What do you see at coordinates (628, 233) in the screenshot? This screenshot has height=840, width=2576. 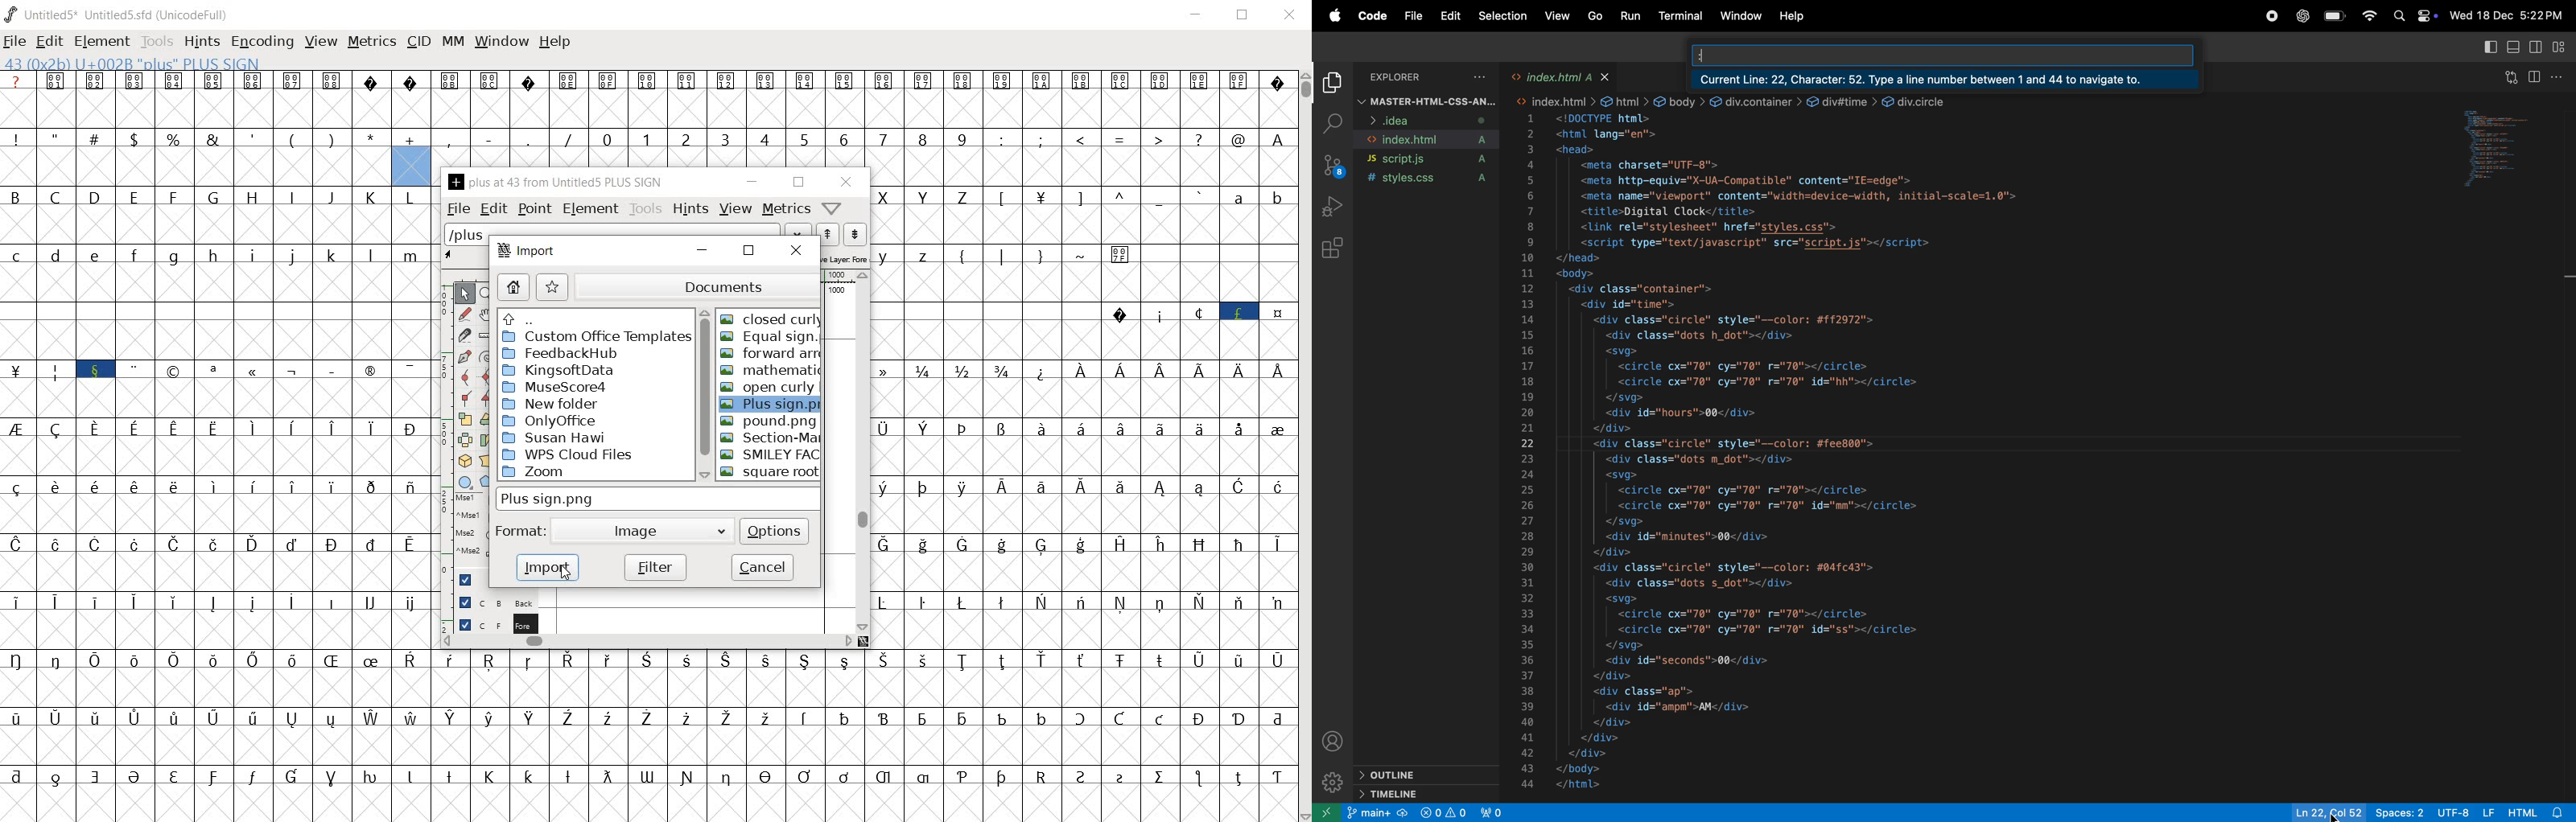 I see `load word list` at bounding box center [628, 233].